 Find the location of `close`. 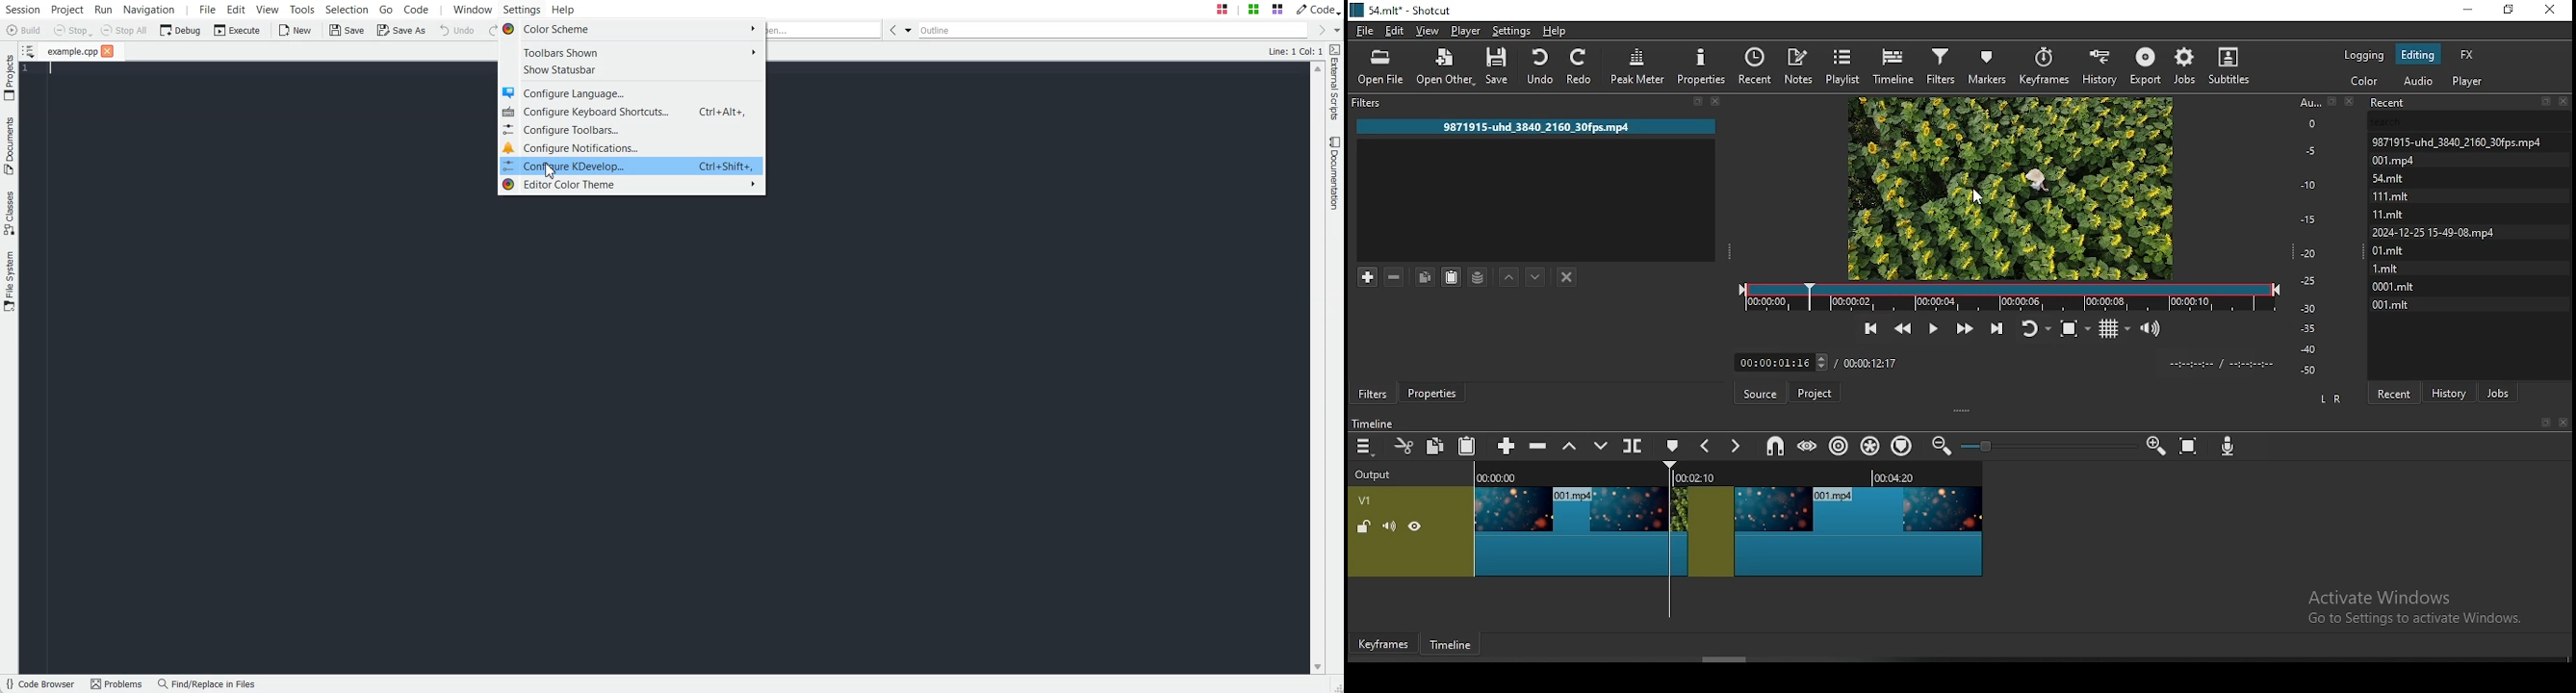

close is located at coordinates (2563, 423).